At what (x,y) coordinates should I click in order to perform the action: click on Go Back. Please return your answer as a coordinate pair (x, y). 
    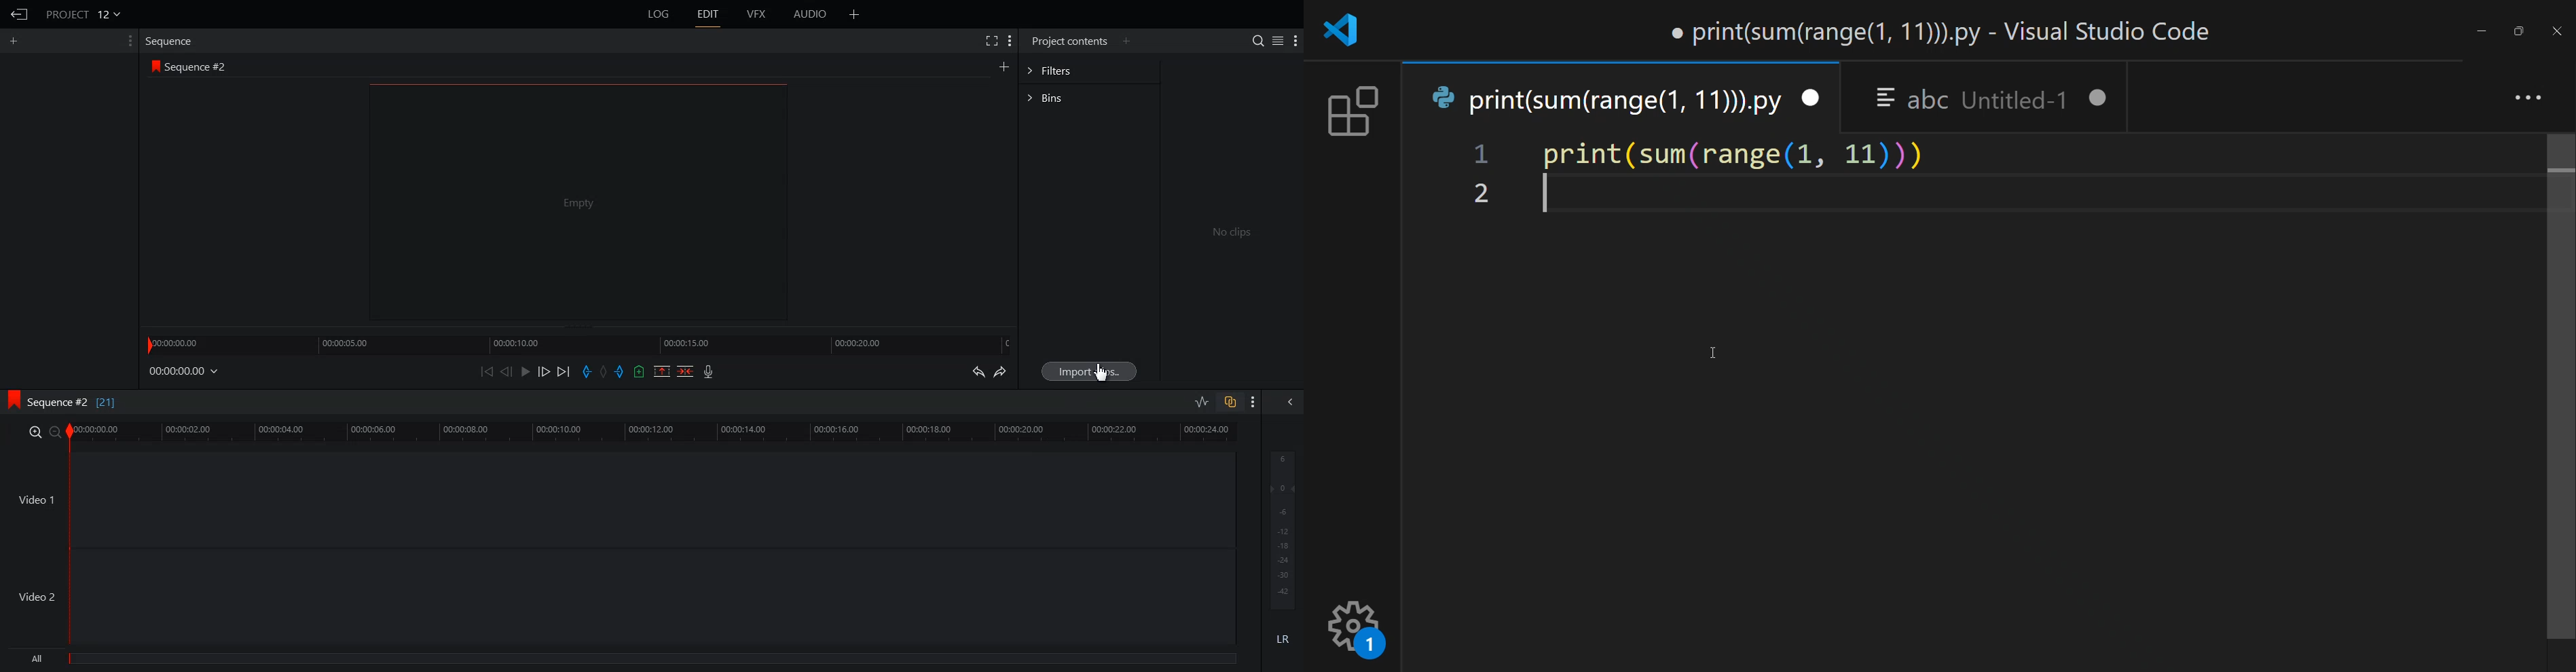
    Looking at the image, I should click on (20, 15).